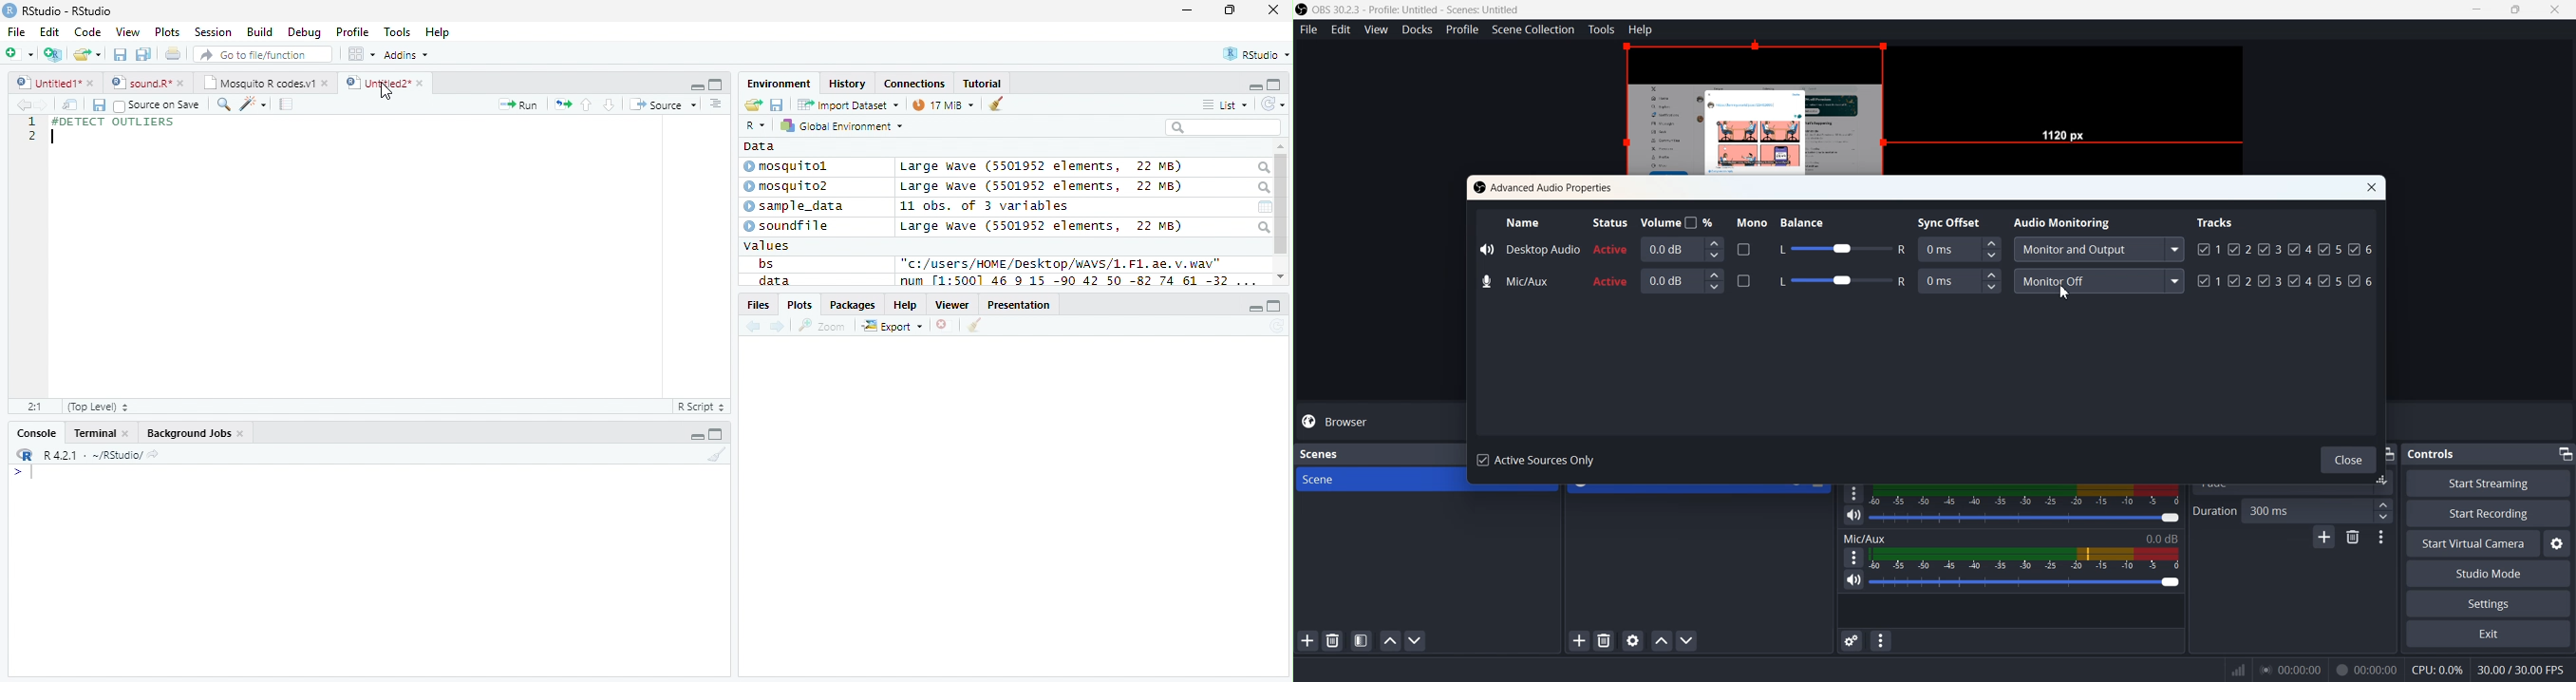  Describe the element at coordinates (17, 32) in the screenshot. I see `File` at that location.